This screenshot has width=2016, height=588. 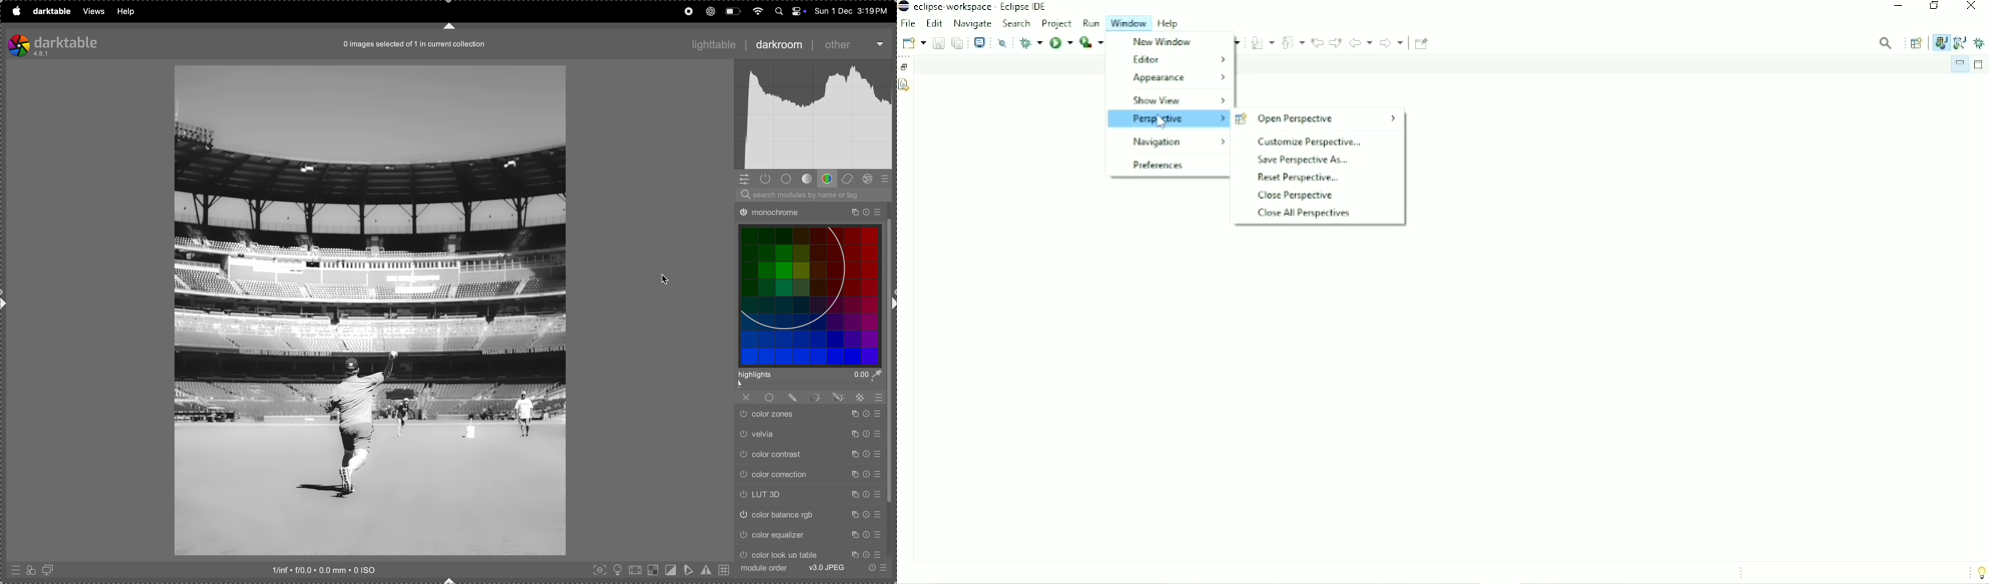 I want to click on chatgpt, so click(x=712, y=11).